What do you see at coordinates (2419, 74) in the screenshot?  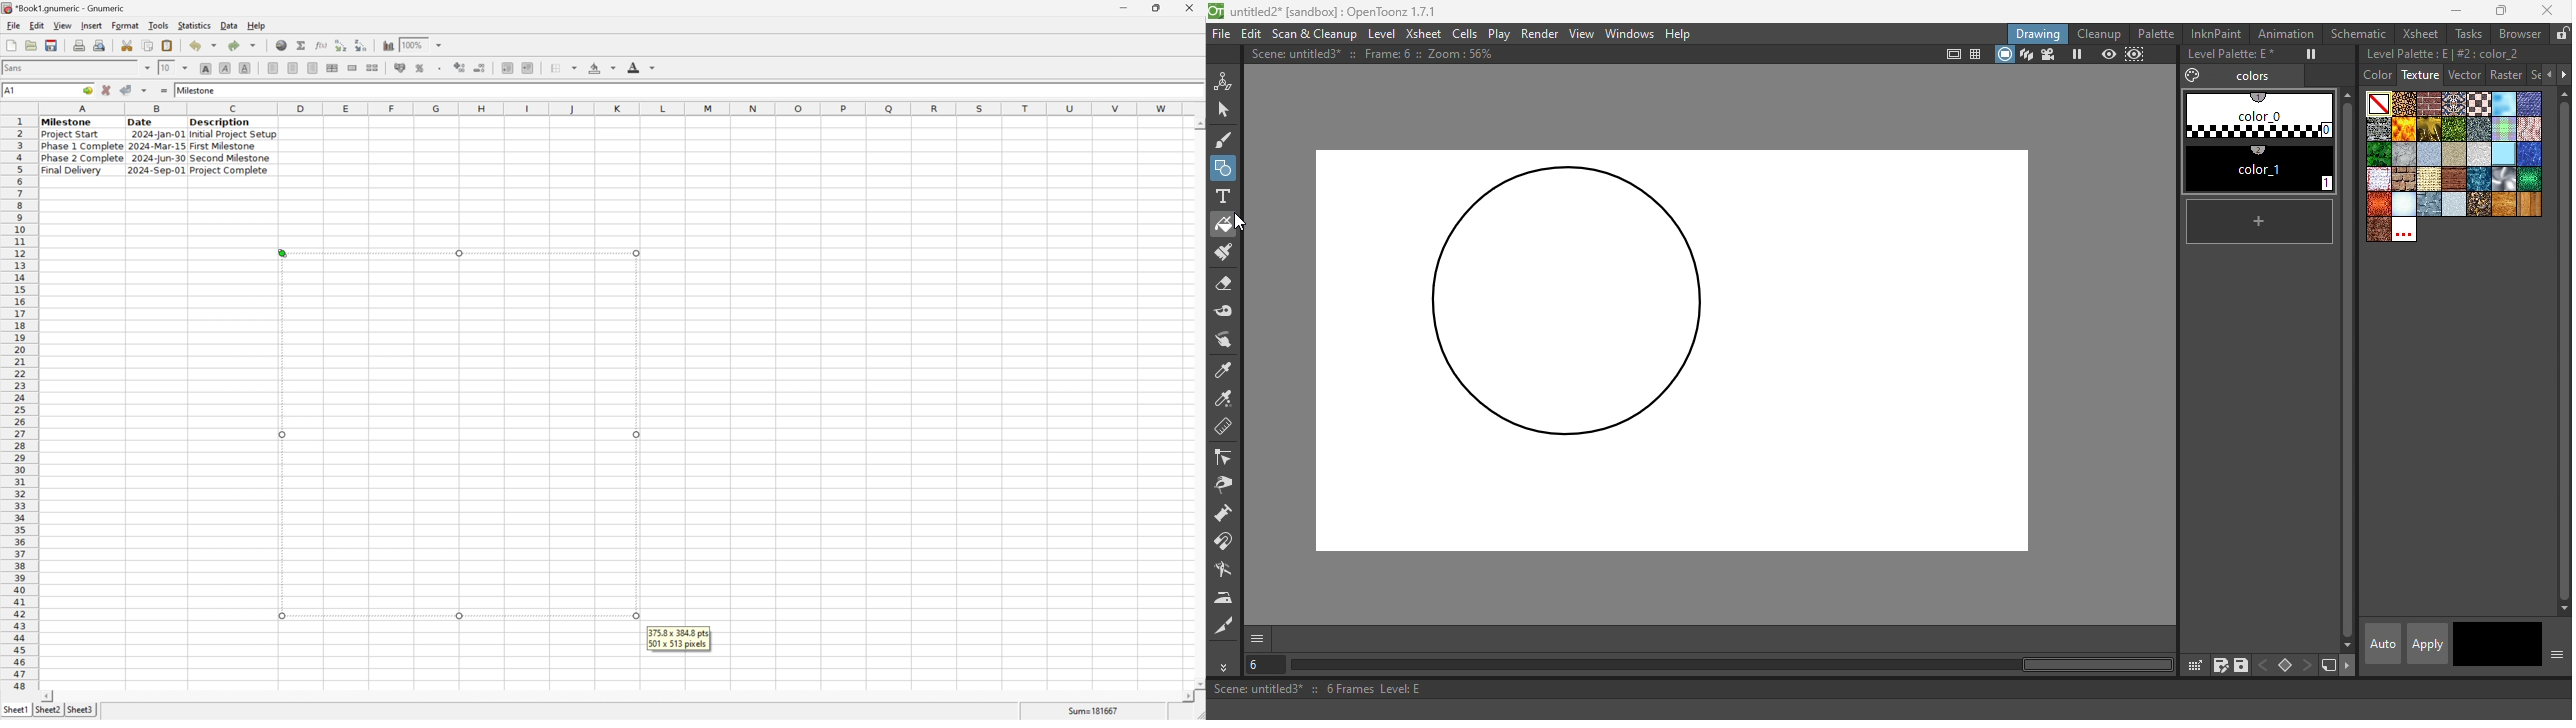 I see `Texture` at bounding box center [2419, 74].